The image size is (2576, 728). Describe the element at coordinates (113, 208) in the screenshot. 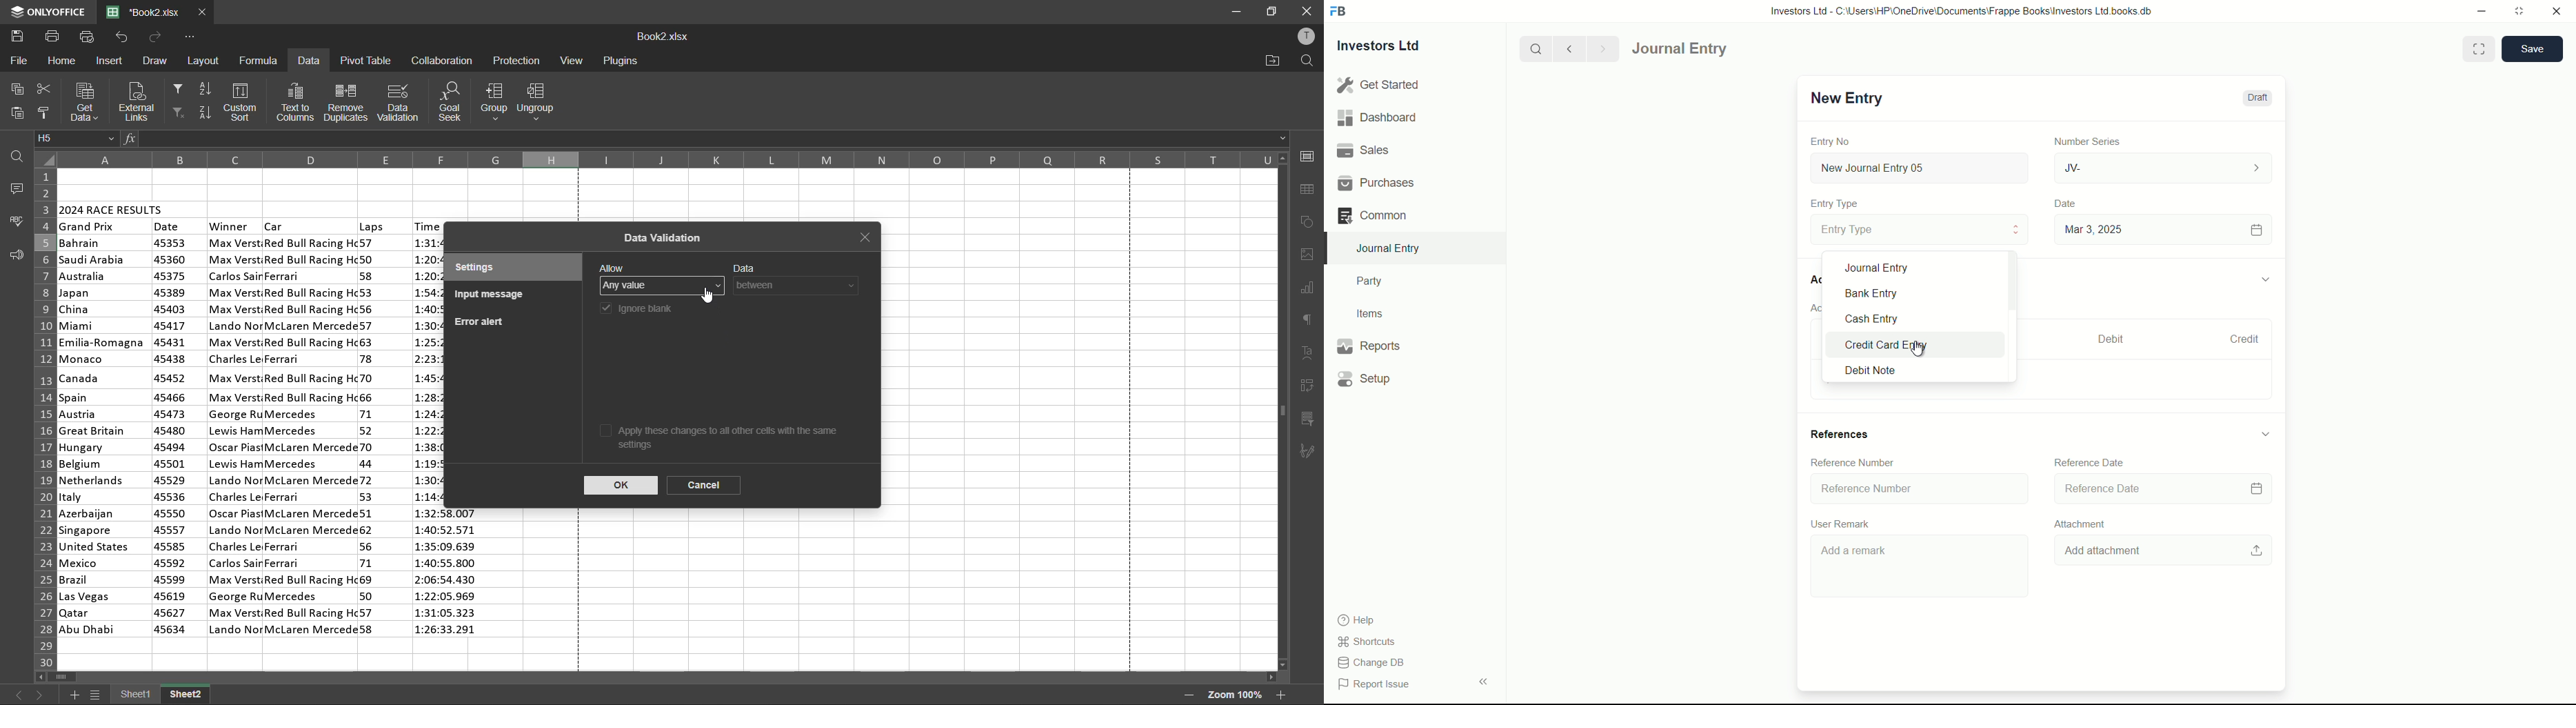

I see `2024 race results` at that location.